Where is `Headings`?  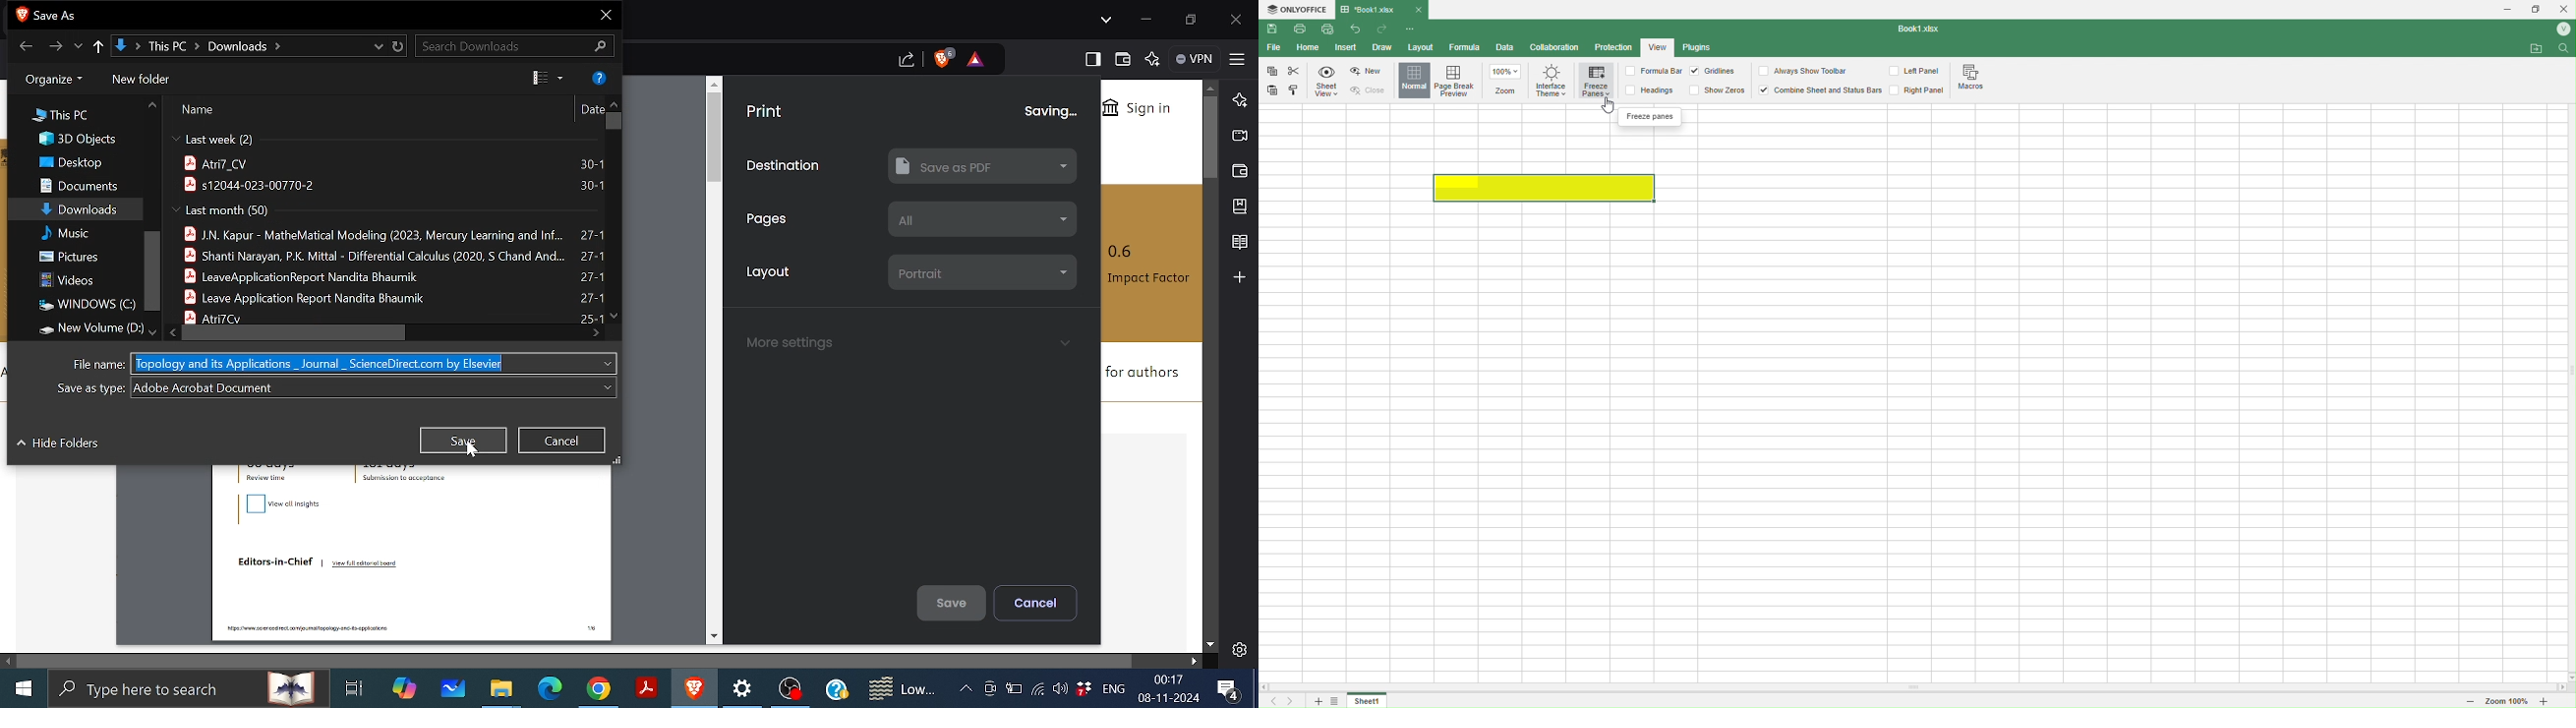
Headings is located at coordinates (1654, 90).